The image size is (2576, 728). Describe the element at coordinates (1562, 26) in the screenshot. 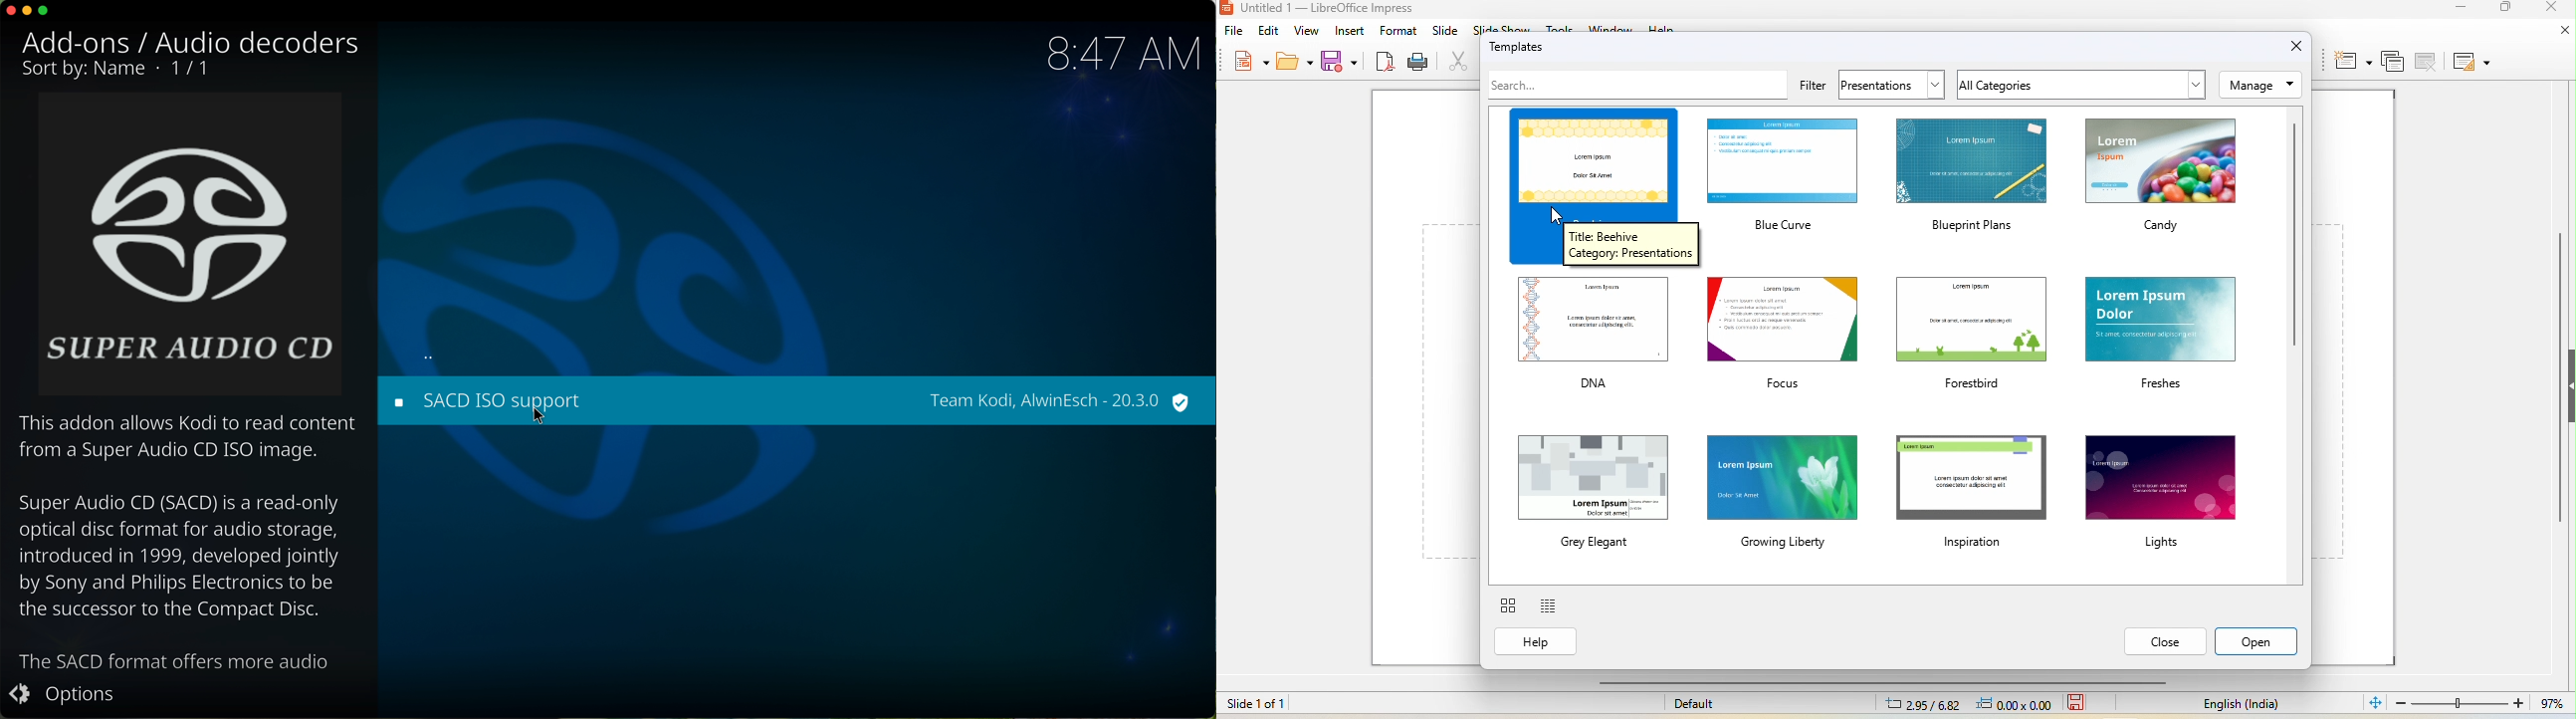

I see `tools` at that location.